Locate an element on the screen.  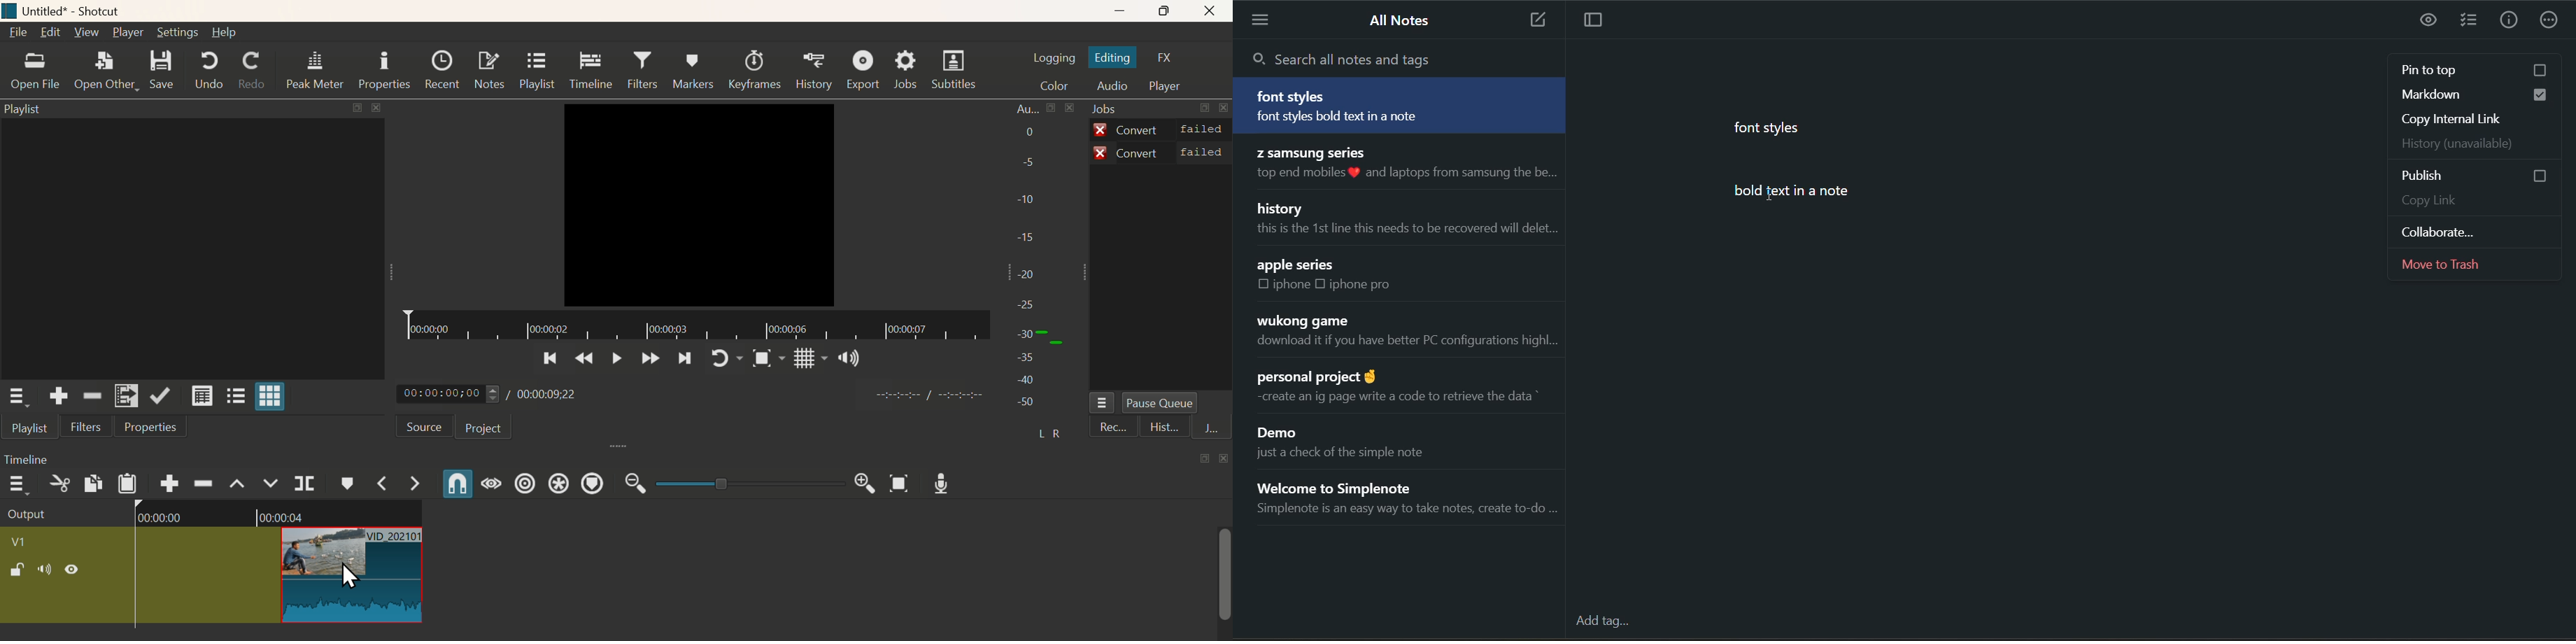
Grid is located at coordinates (803, 360).